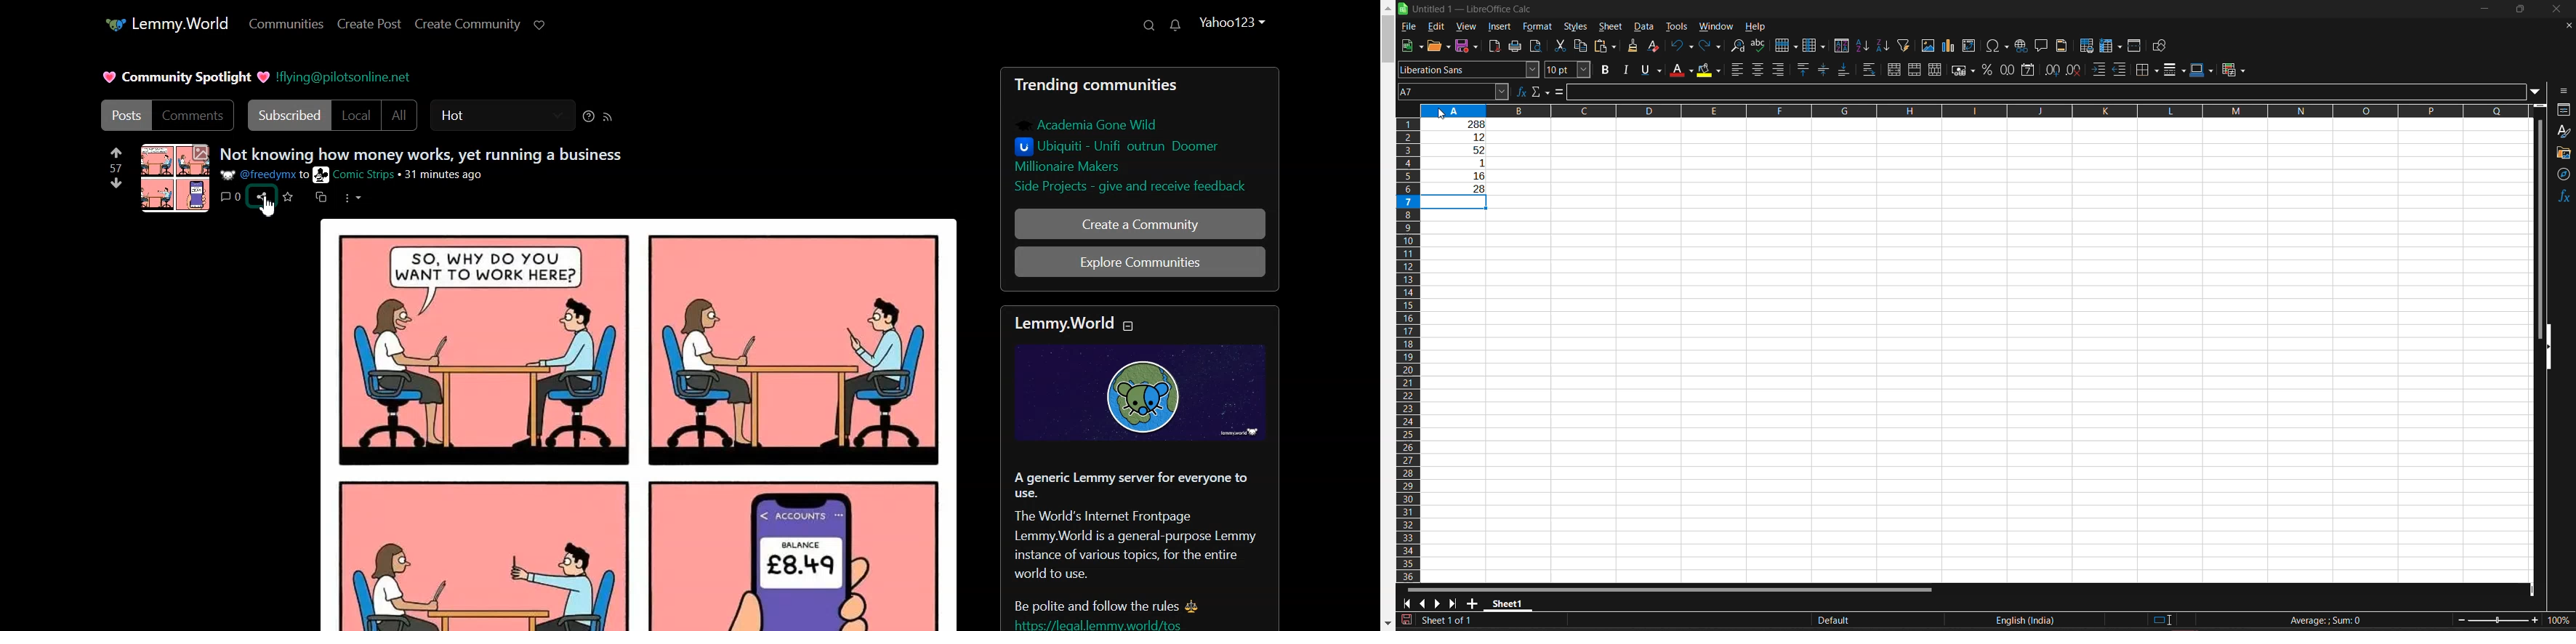  What do you see at coordinates (1884, 47) in the screenshot?
I see `sort descending` at bounding box center [1884, 47].